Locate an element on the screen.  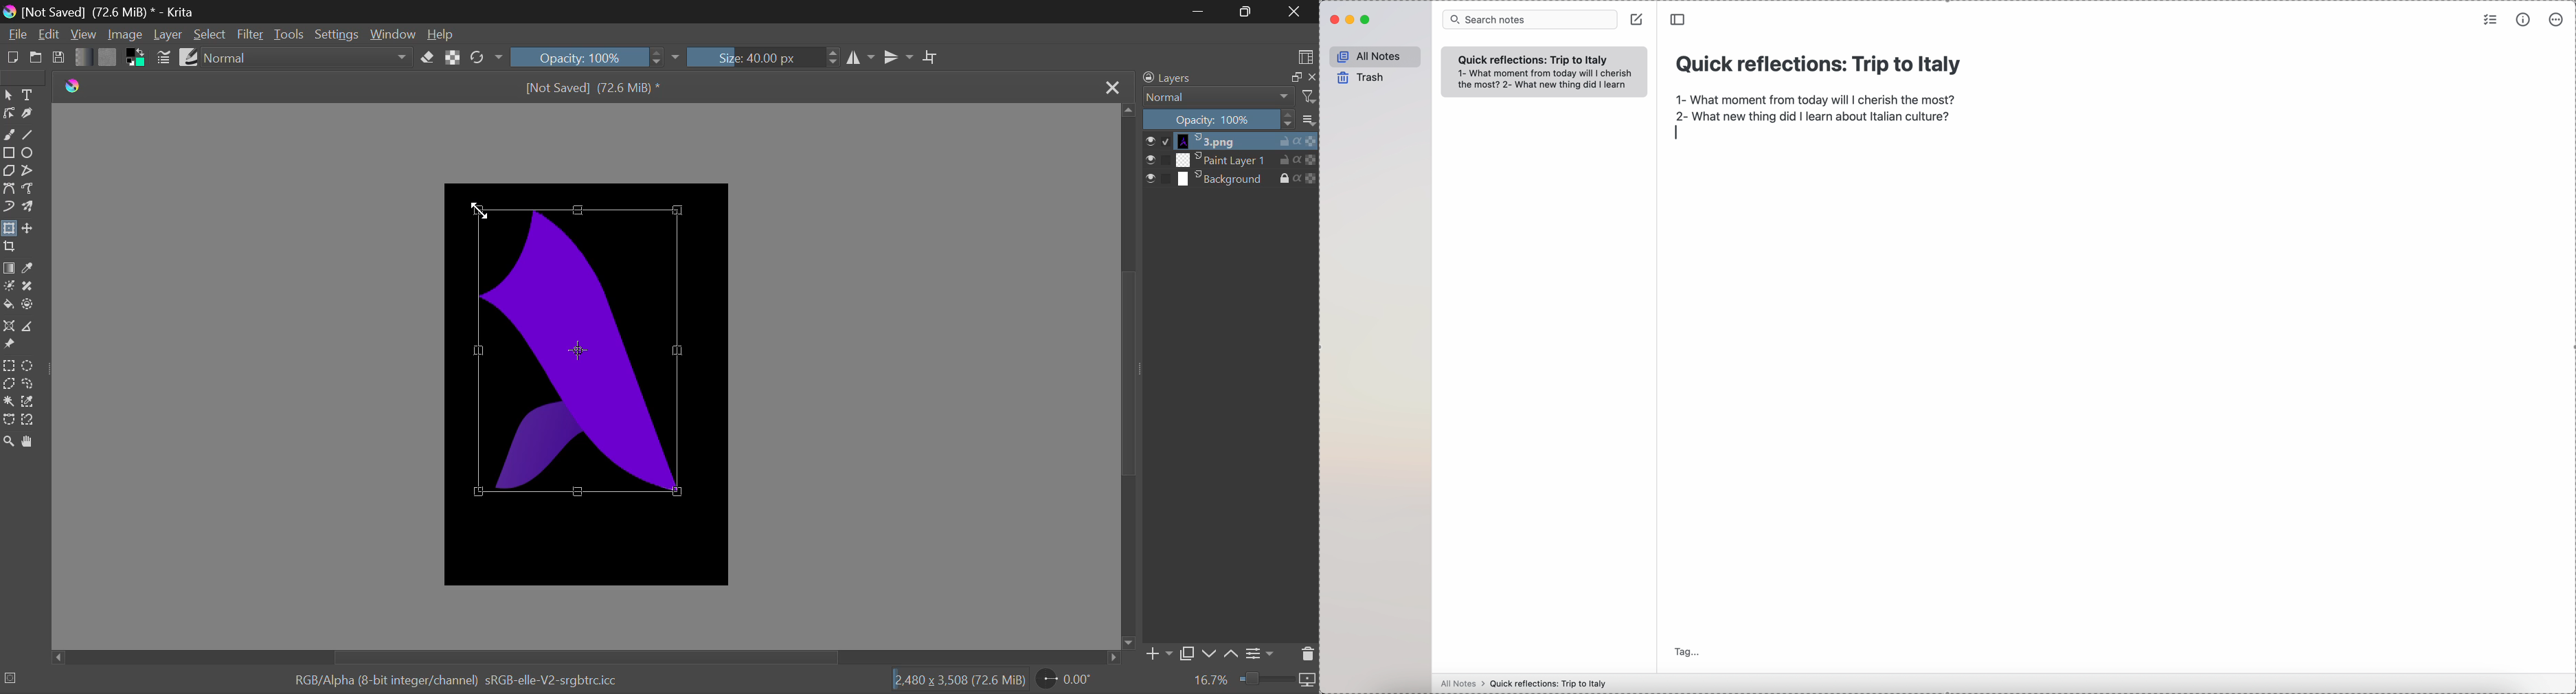
Window is located at coordinates (391, 34).